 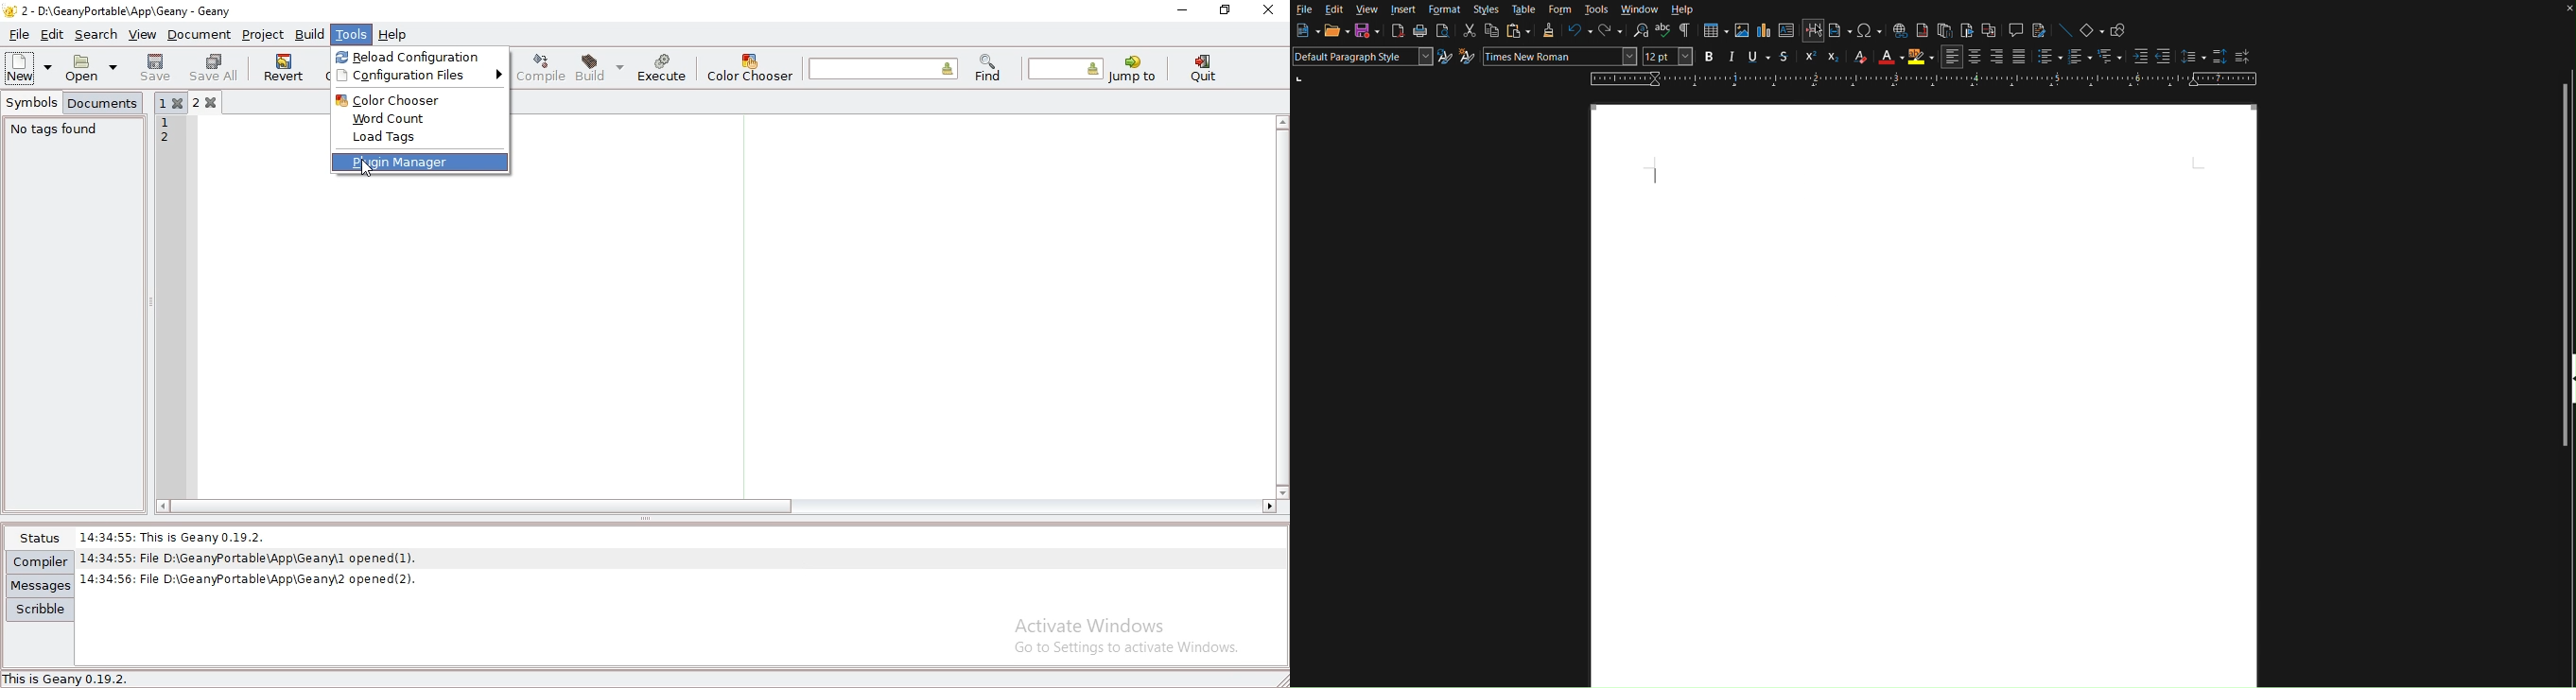 What do you see at coordinates (1866, 31) in the screenshot?
I see `Insert Special Characters` at bounding box center [1866, 31].